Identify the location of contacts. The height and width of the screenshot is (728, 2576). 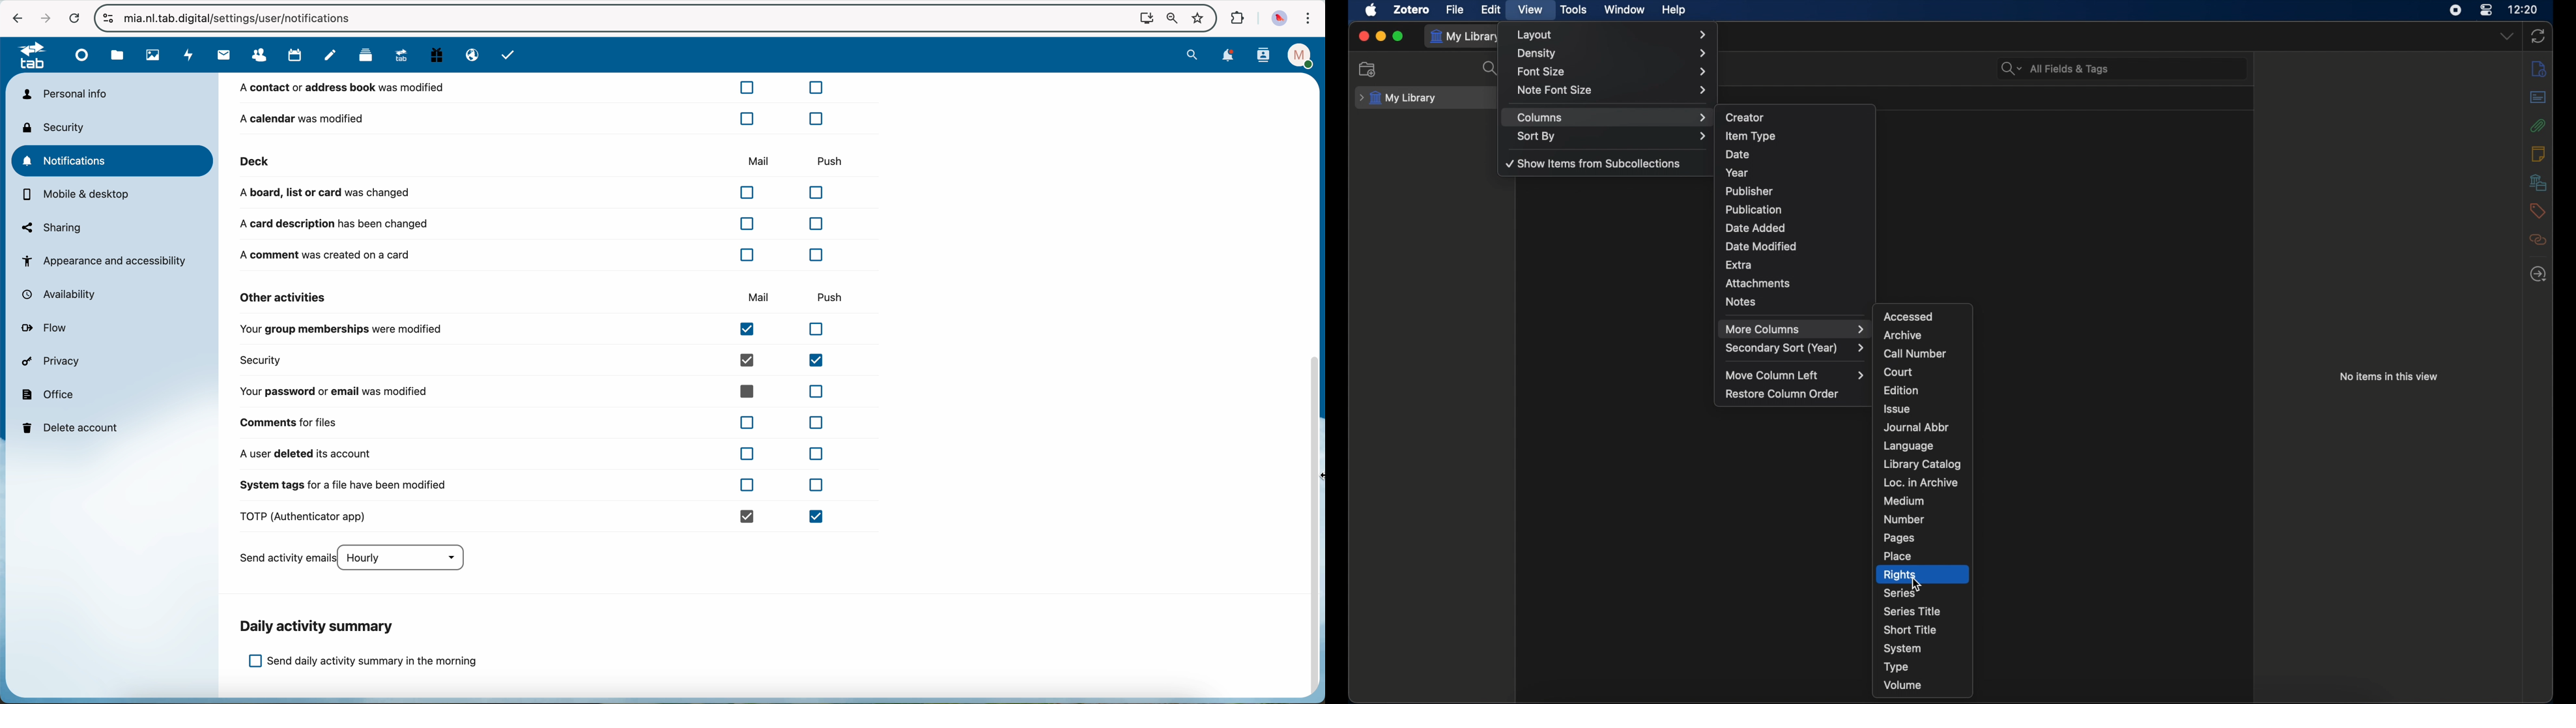
(1263, 56).